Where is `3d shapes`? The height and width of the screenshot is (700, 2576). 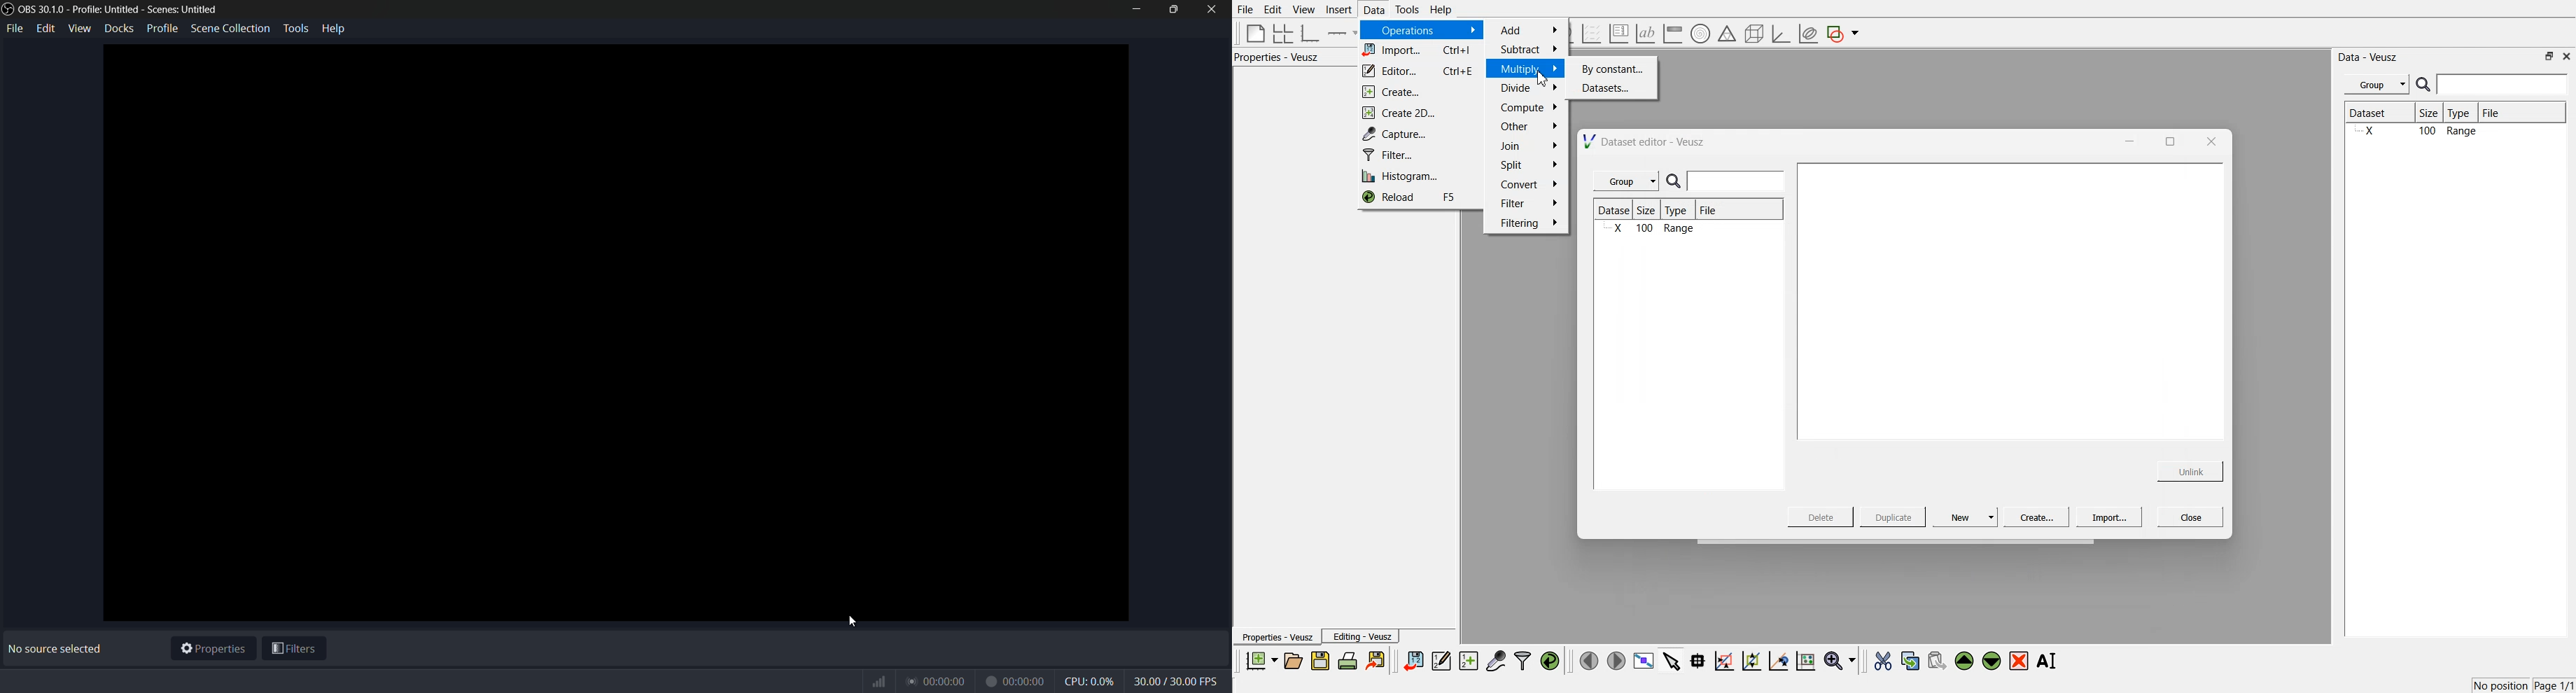 3d shapes is located at coordinates (1751, 34).